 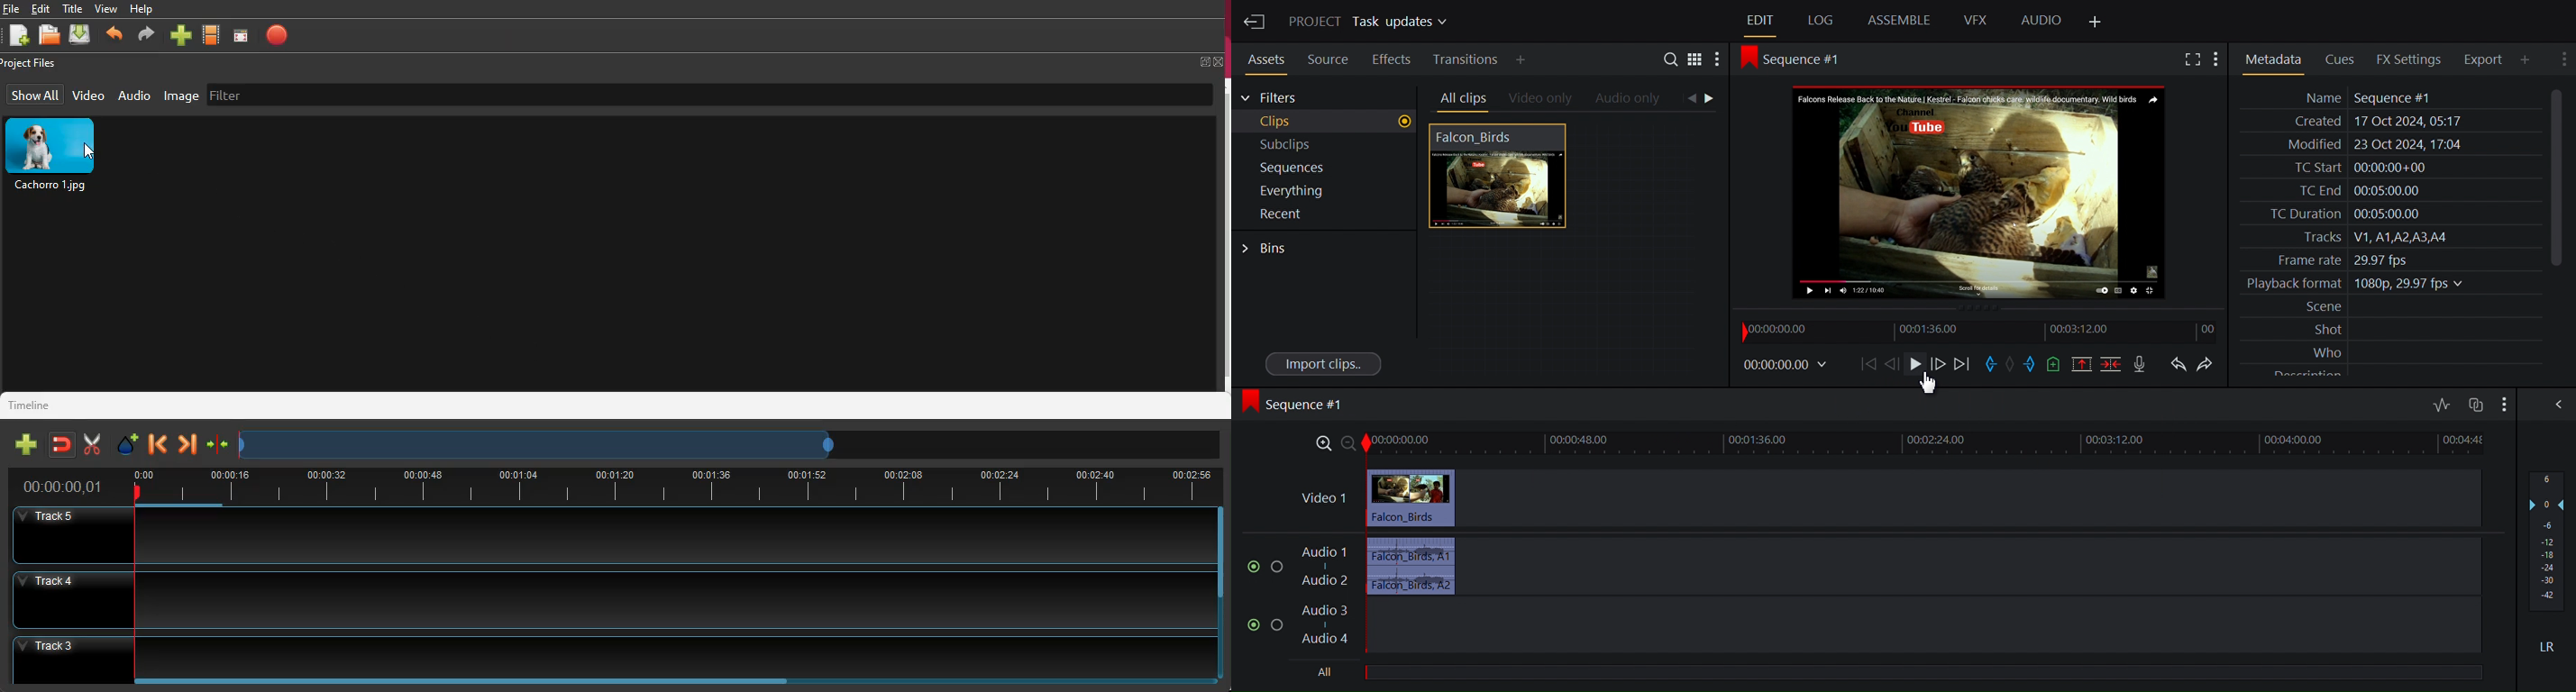 What do you see at coordinates (1532, 60) in the screenshot?
I see `Add` at bounding box center [1532, 60].